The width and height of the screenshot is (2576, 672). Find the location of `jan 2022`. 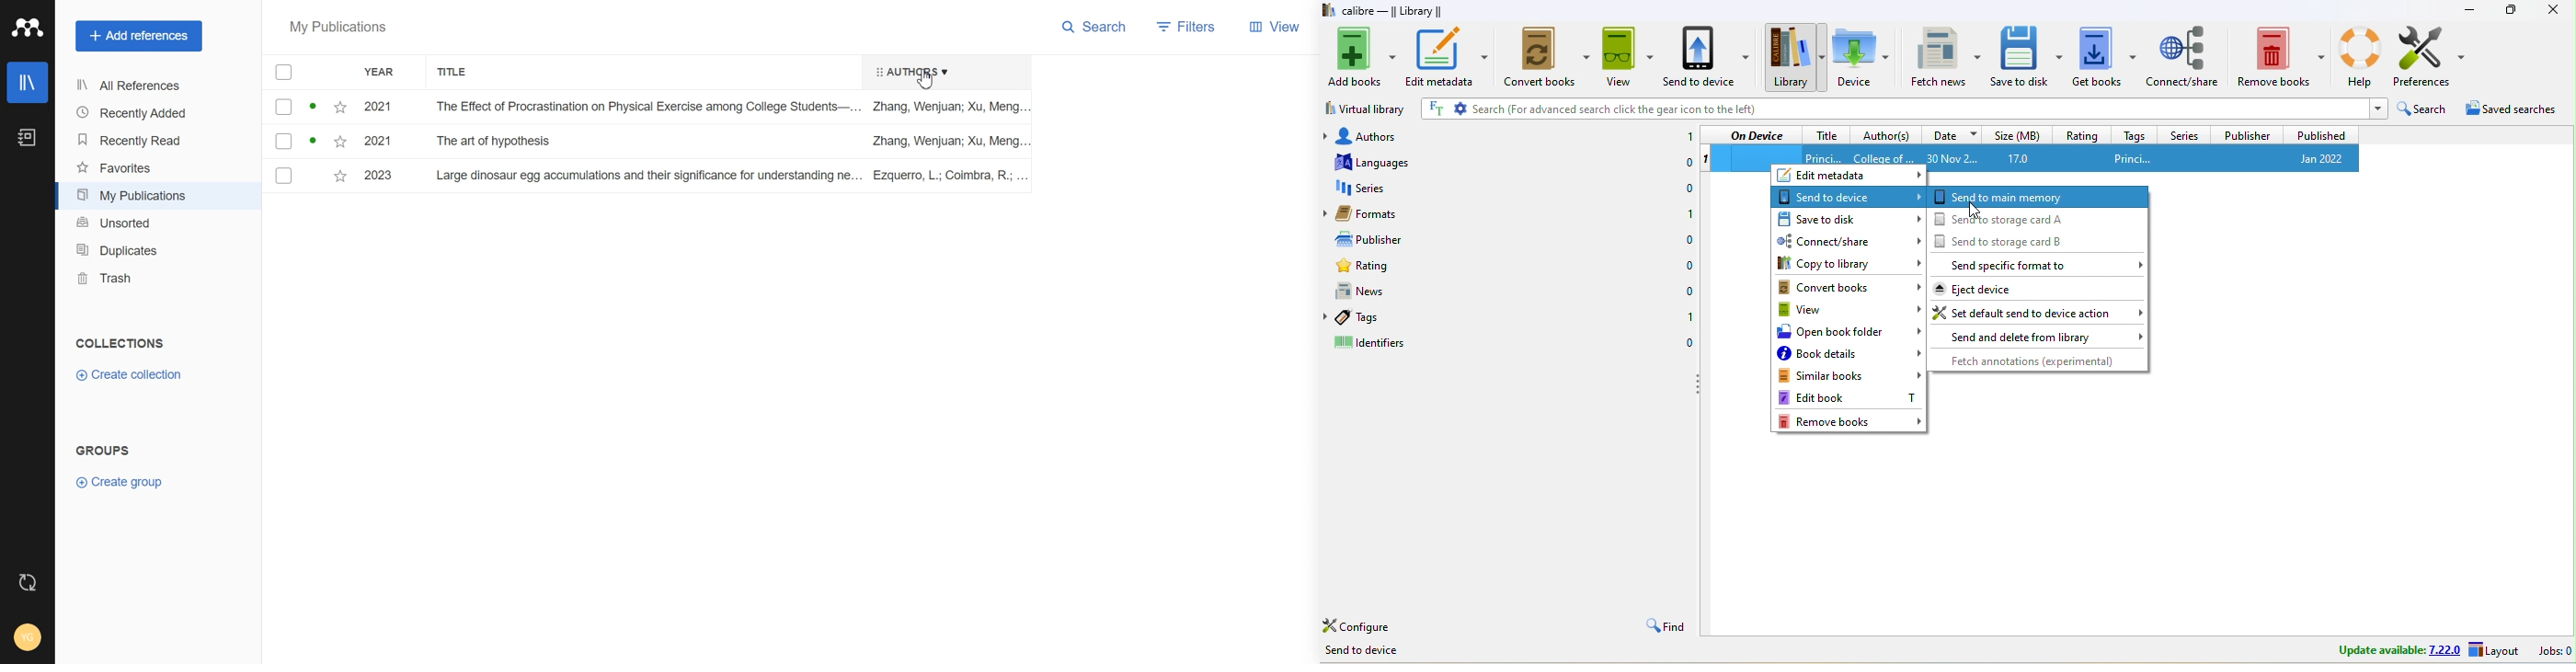

jan 2022 is located at coordinates (2315, 158).